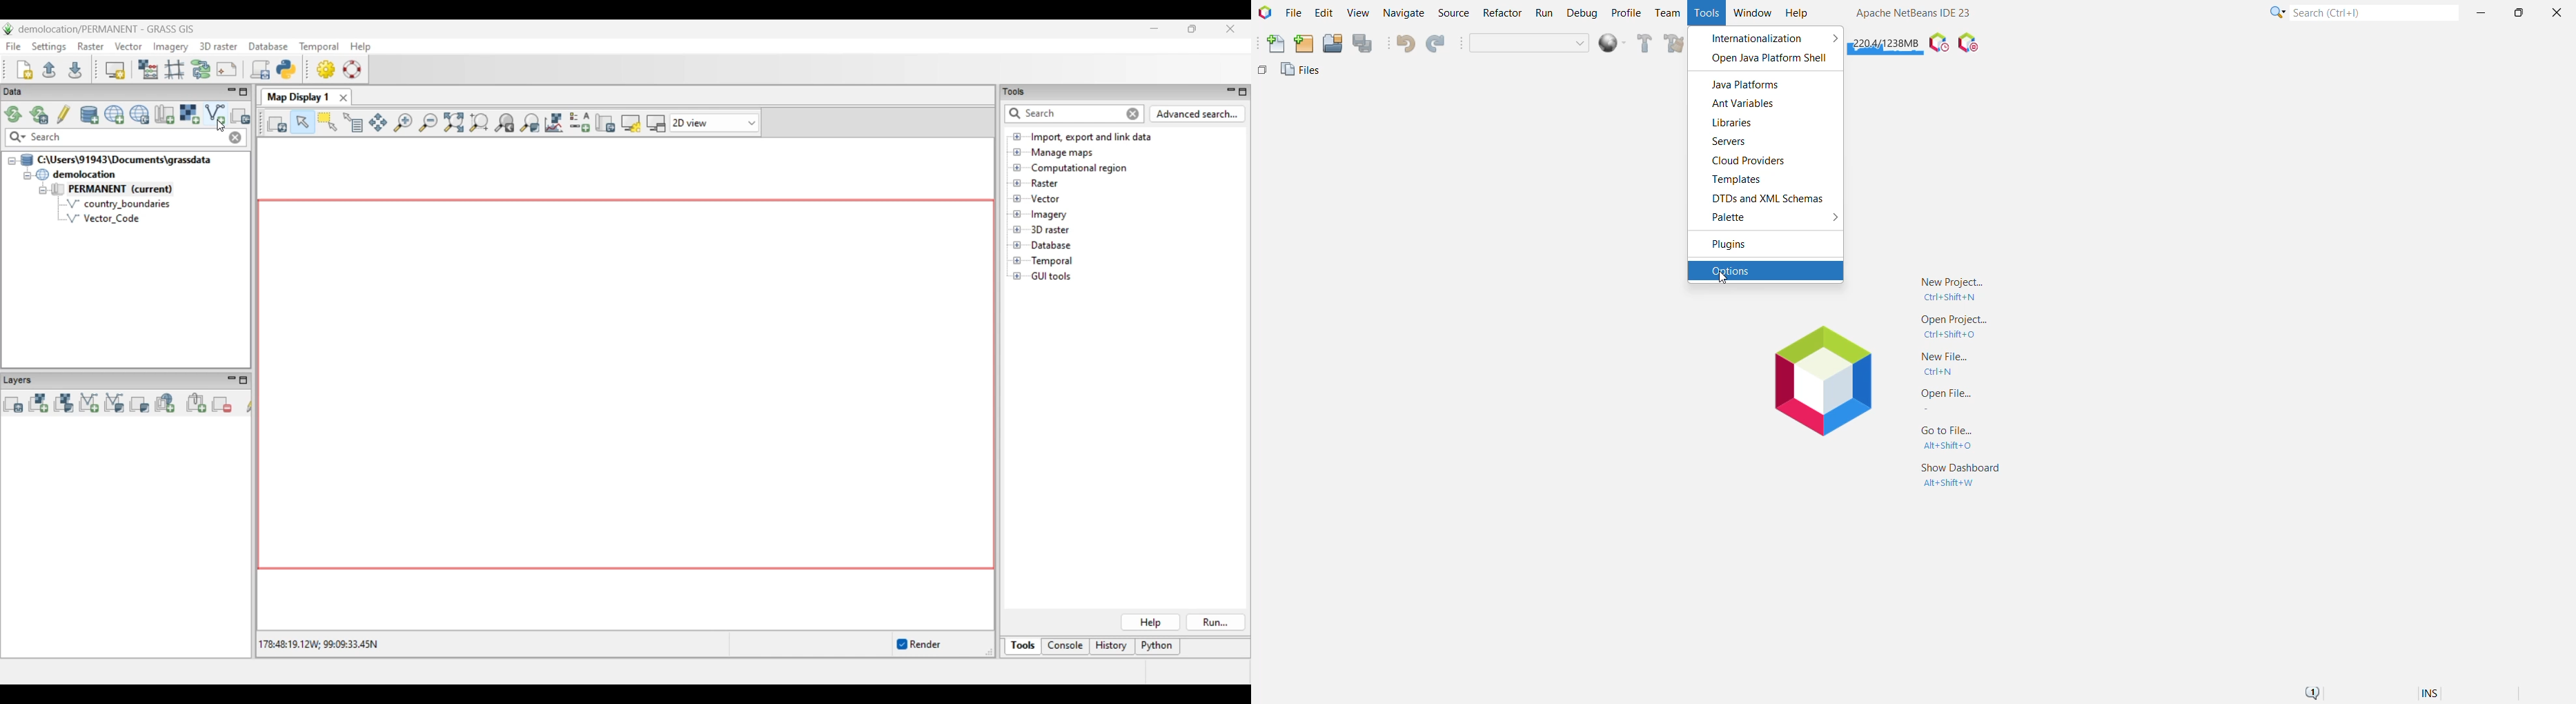 This screenshot has height=728, width=2576. Describe the element at coordinates (1504, 14) in the screenshot. I see `Refactor` at that location.